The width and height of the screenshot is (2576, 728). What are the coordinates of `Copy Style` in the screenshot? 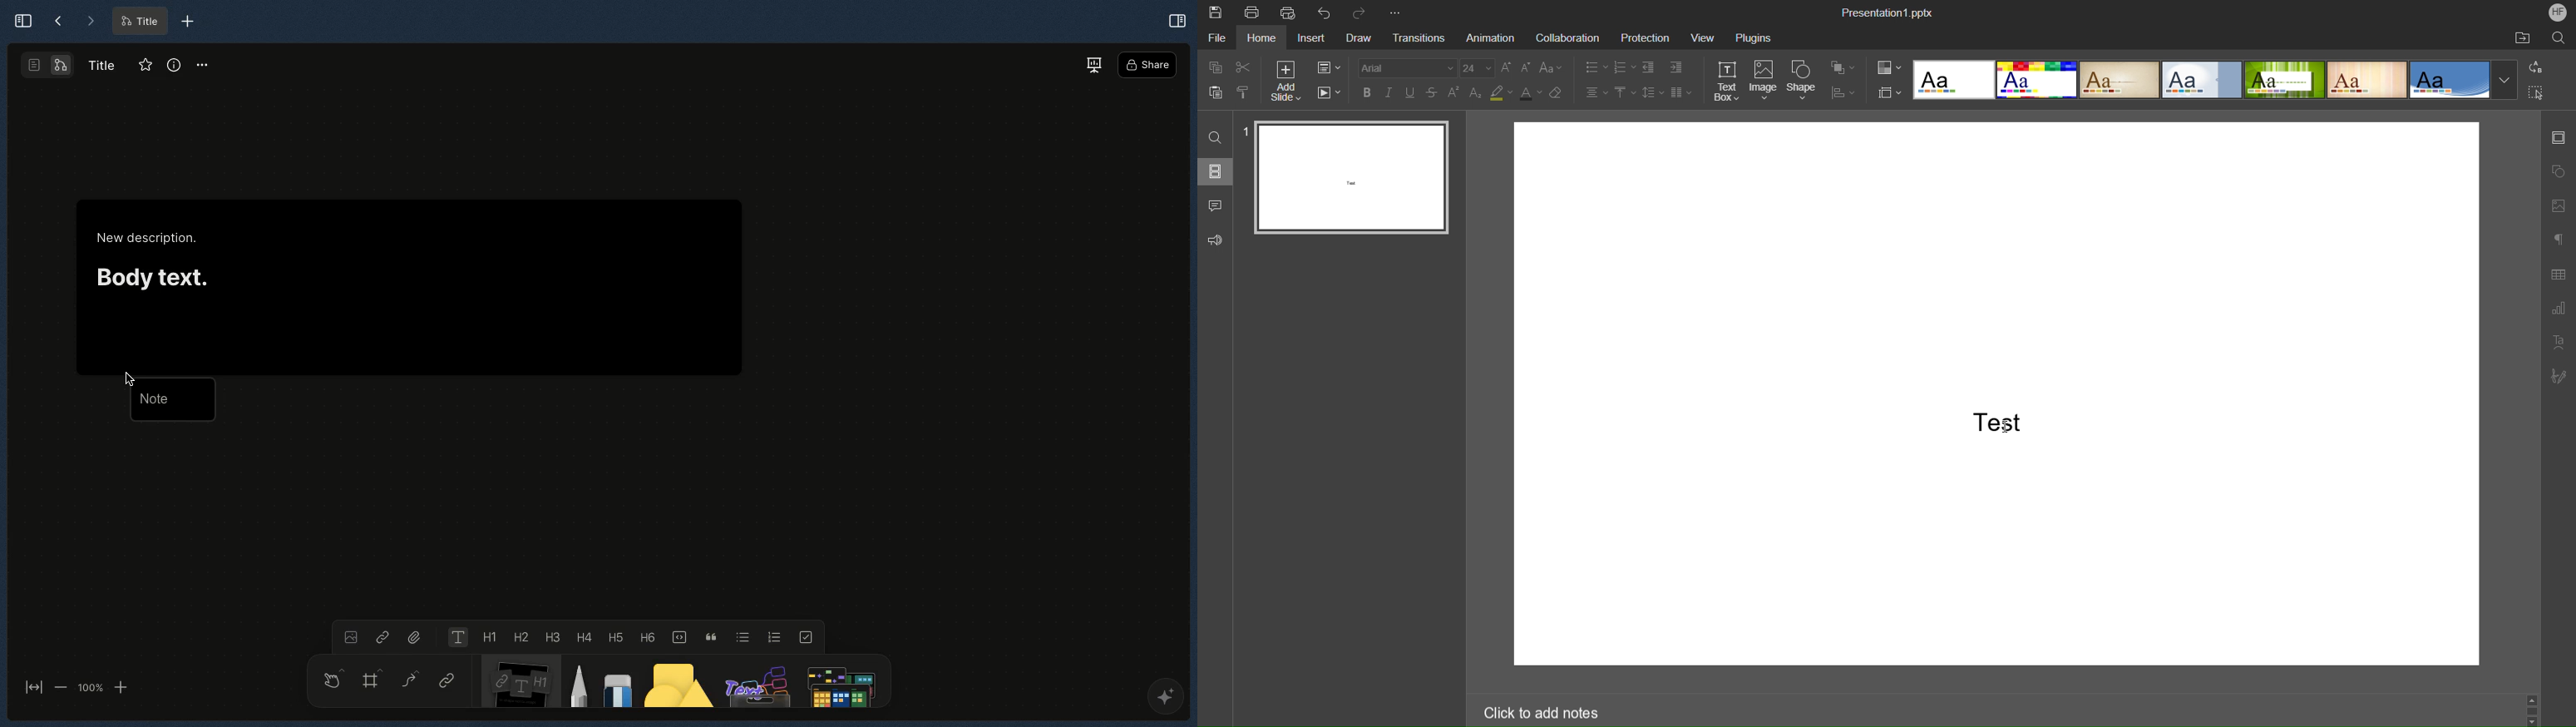 It's located at (1244, 92).